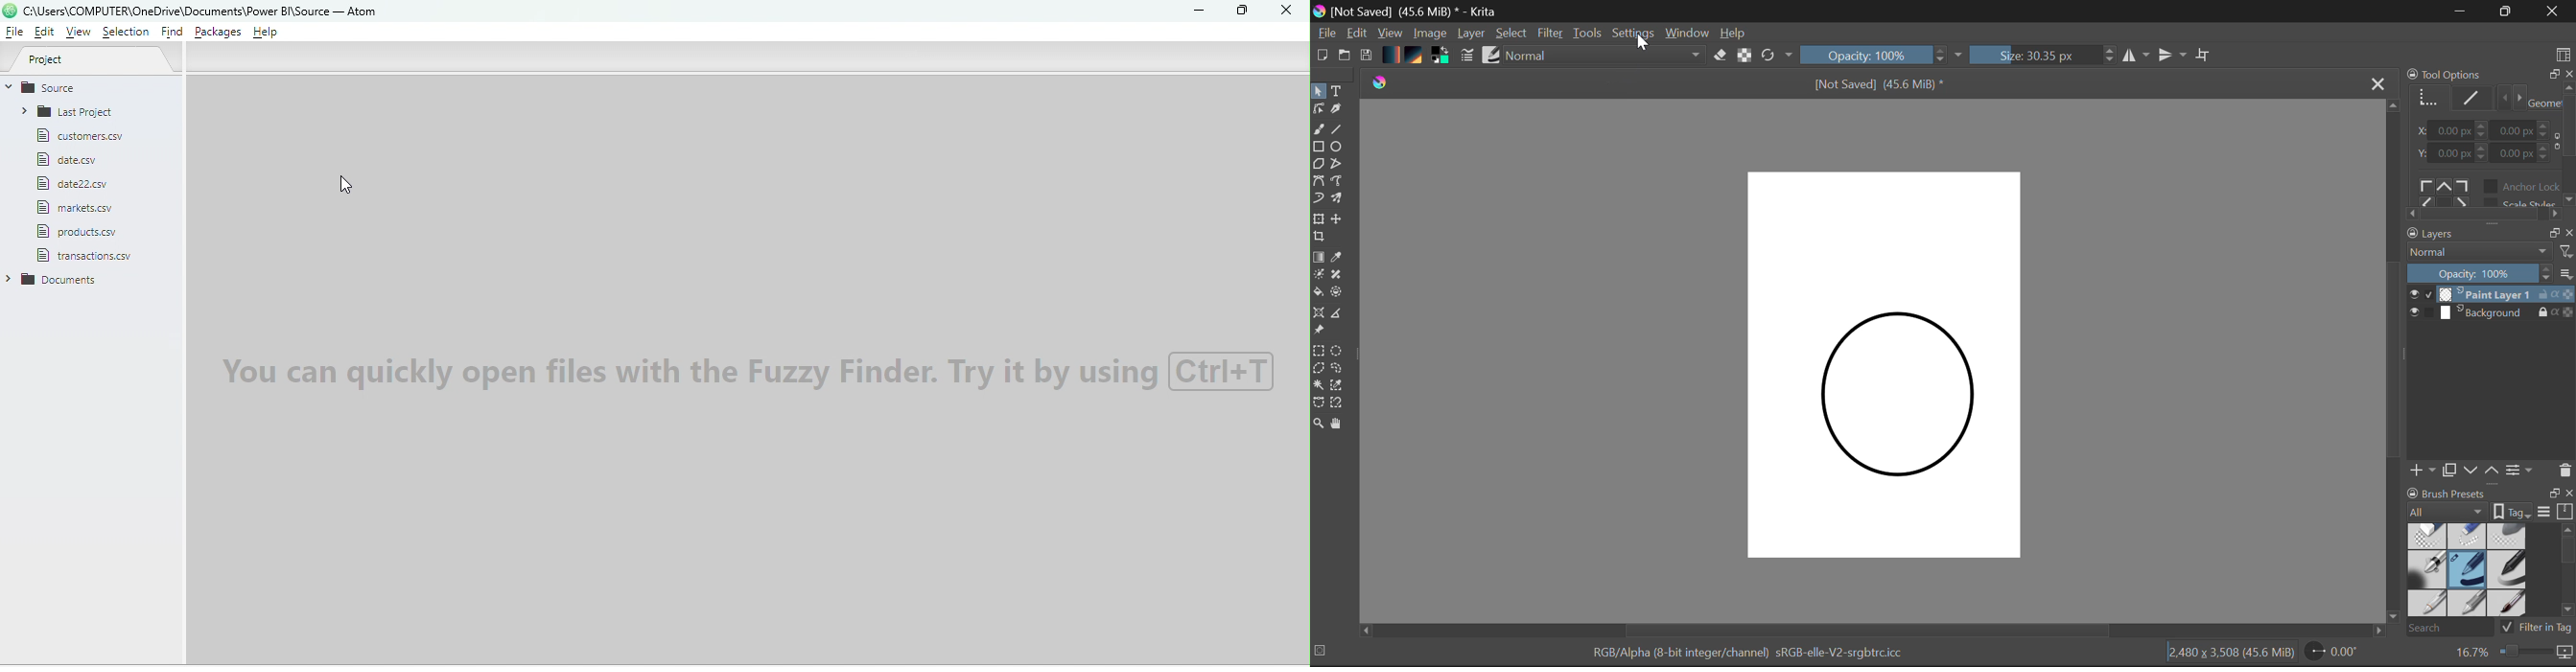 Image resolution: width=2576 pixels, height=672 pixels. I want to click on Elipses, so click(1339, 146).